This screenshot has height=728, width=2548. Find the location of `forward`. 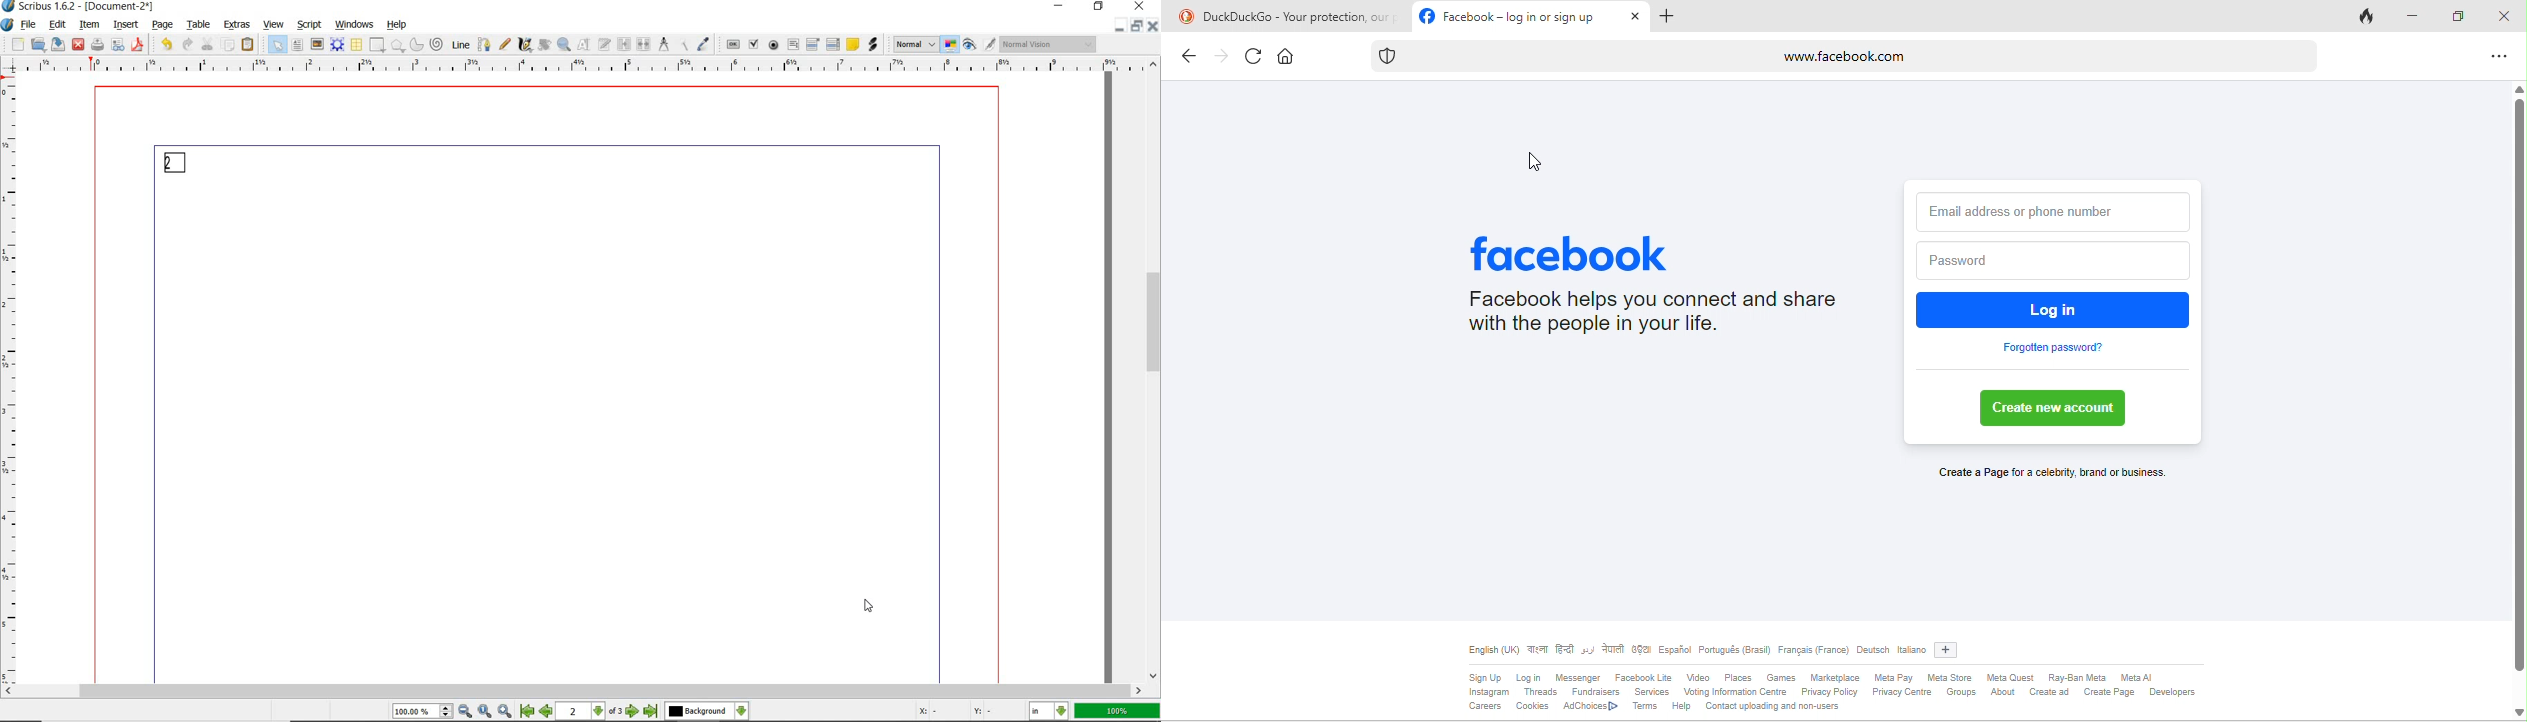

forward is located at coordinates (1220, 57).